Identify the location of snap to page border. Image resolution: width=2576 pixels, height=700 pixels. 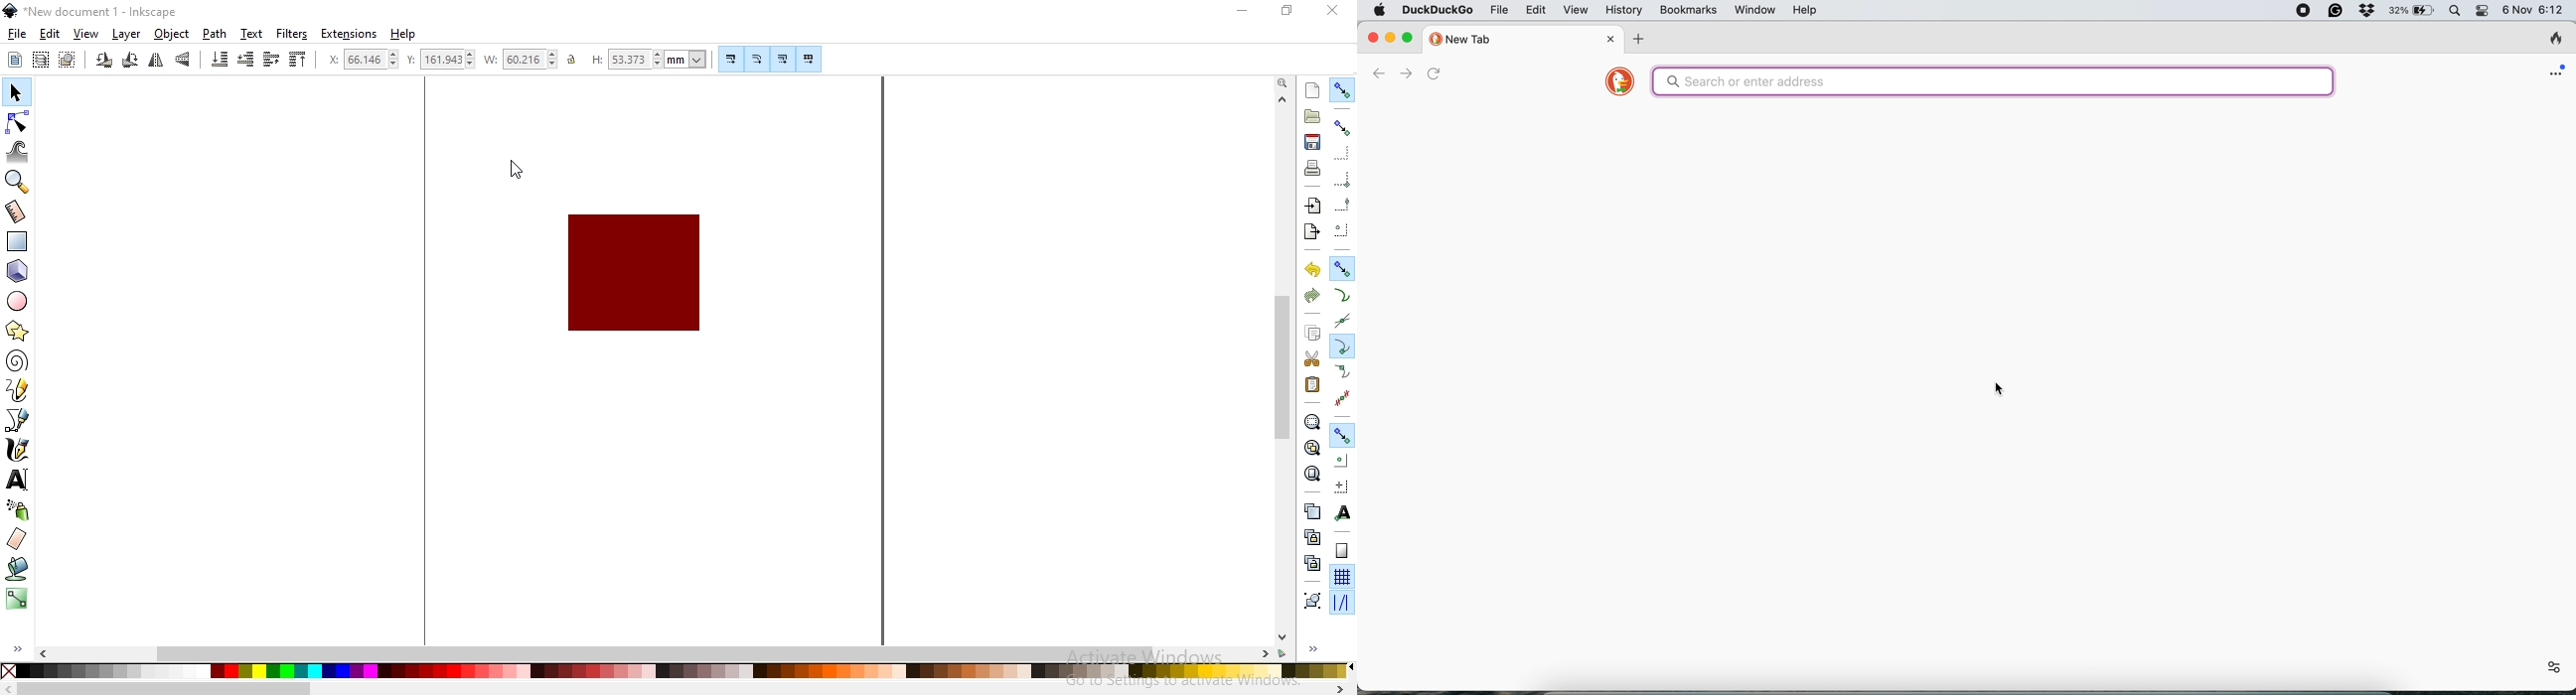
(1341, 551).